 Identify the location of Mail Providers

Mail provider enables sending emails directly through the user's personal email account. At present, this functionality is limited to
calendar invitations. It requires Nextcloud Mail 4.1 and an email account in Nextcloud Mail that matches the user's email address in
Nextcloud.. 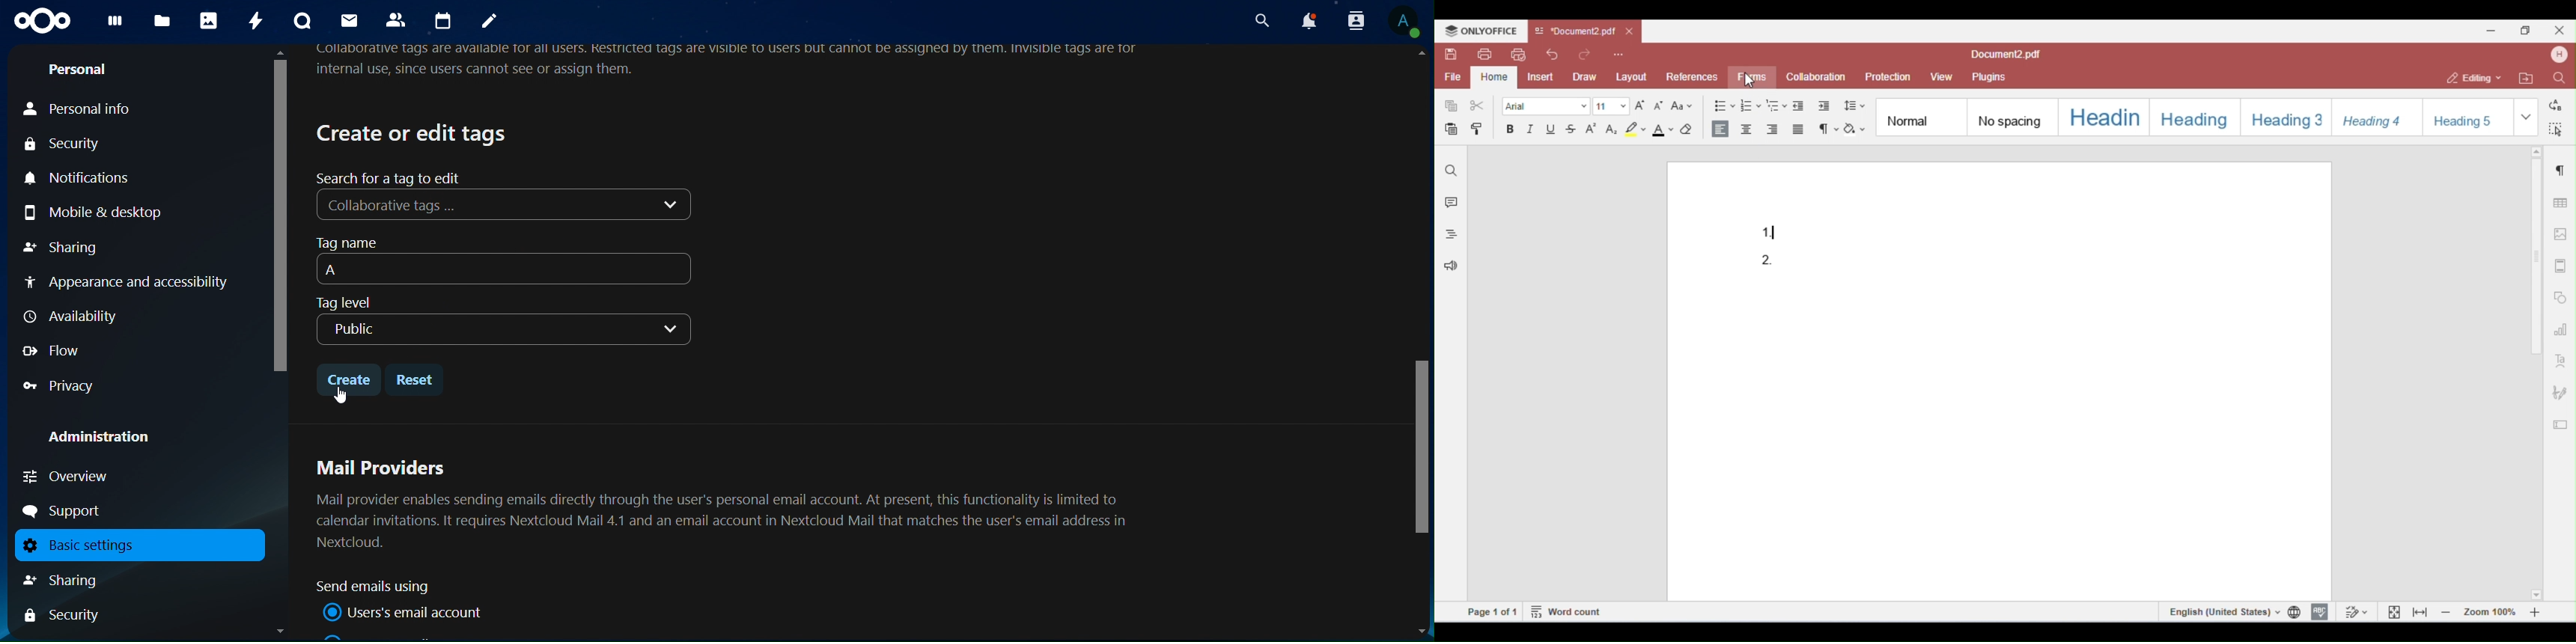
(728, 502).